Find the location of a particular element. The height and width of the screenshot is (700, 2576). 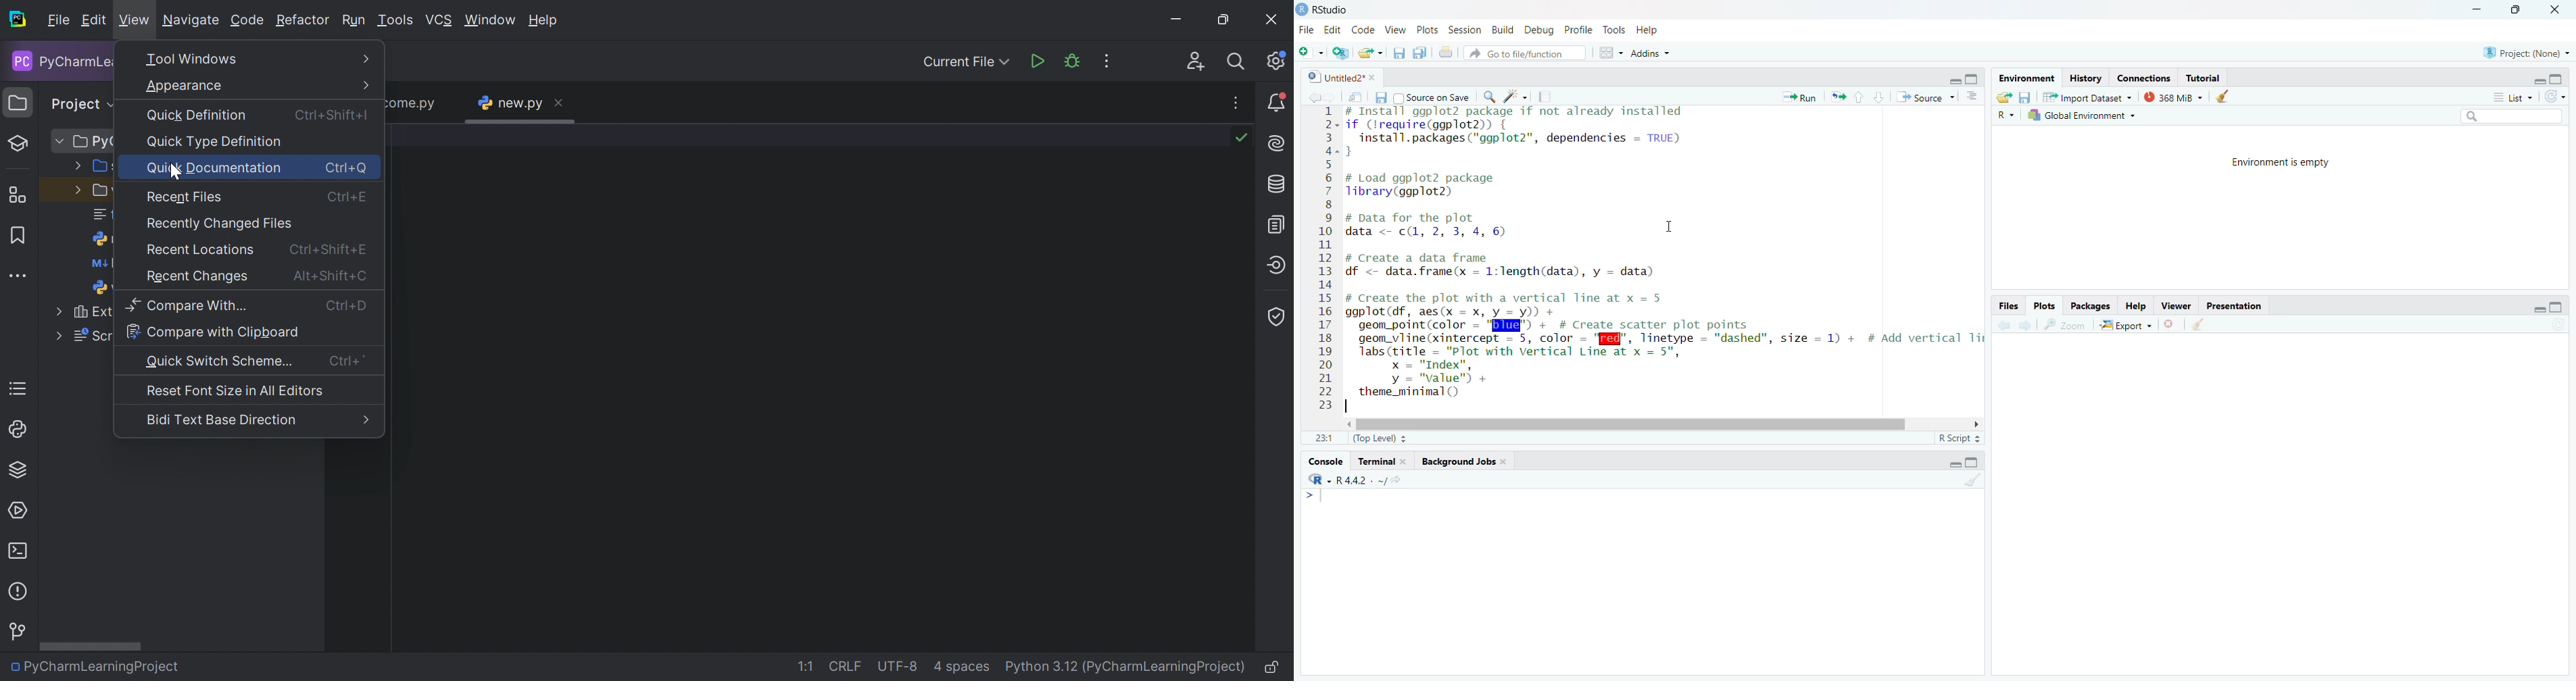

“* Source ~ is located at coordinates (1930, 97).